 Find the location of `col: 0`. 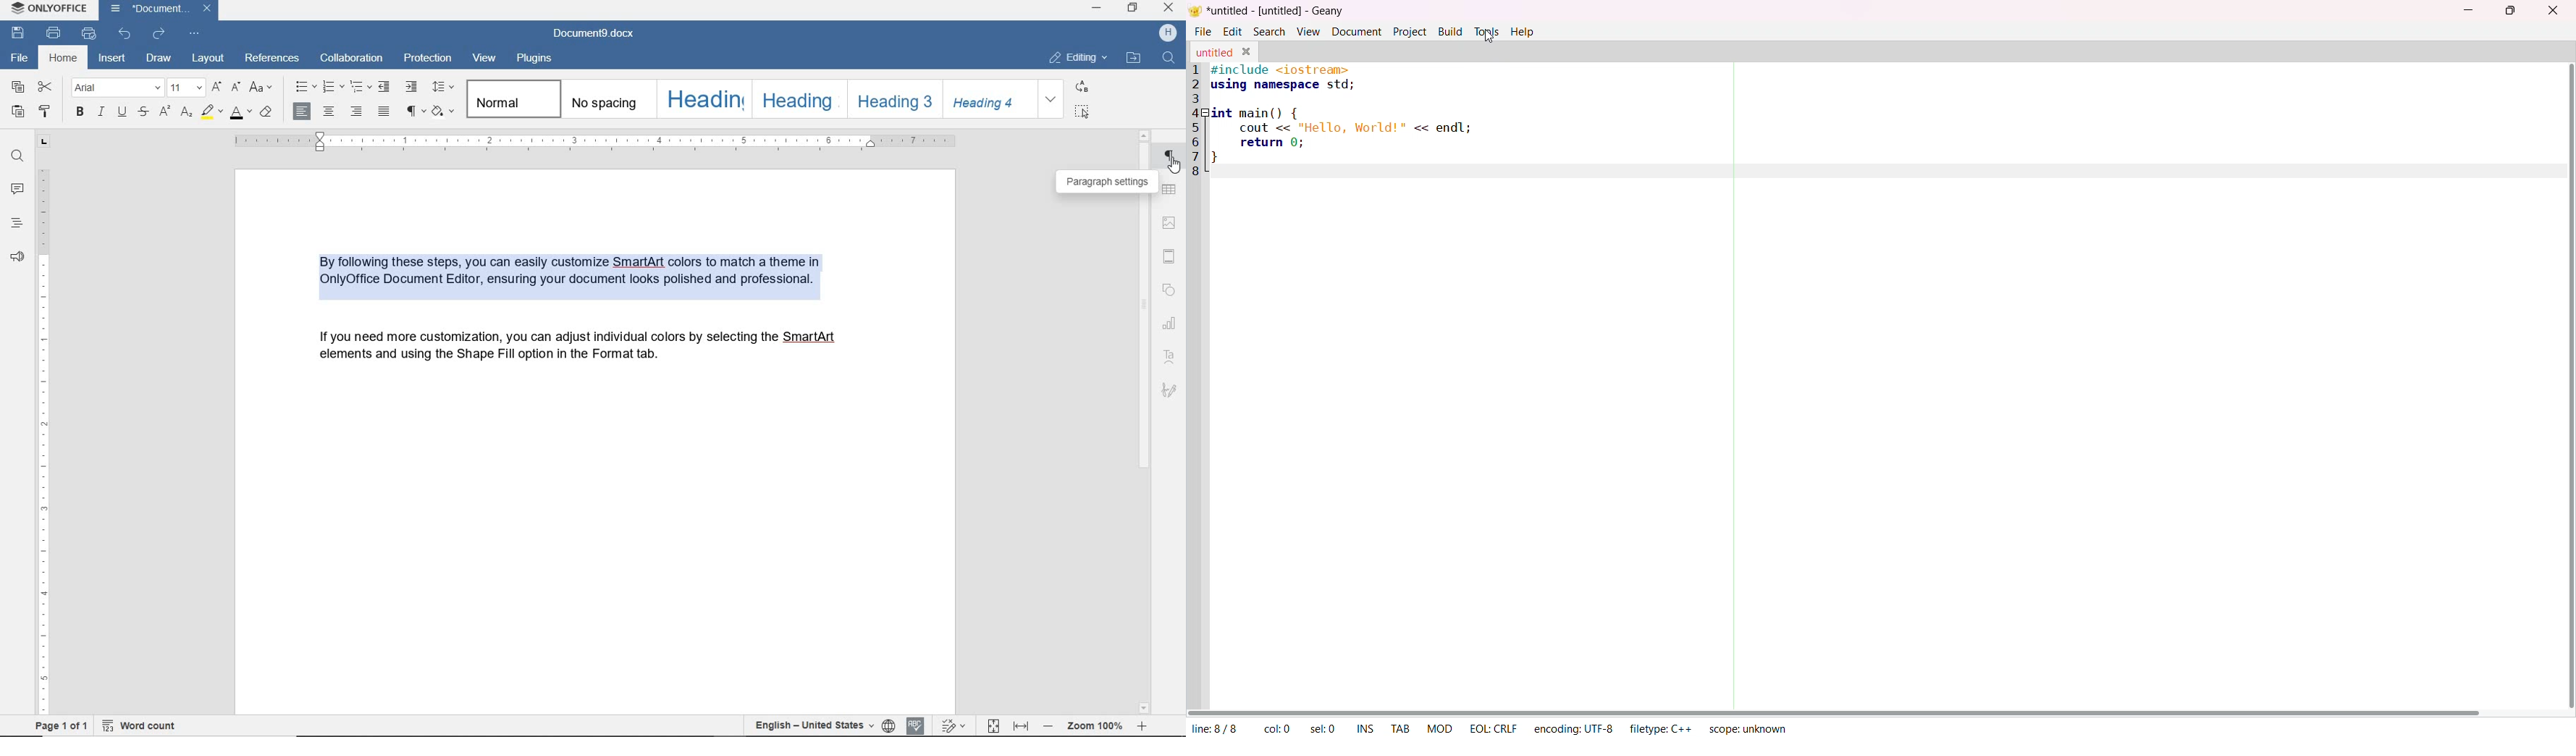

col: 0 is located at coordinates (1278, 728).